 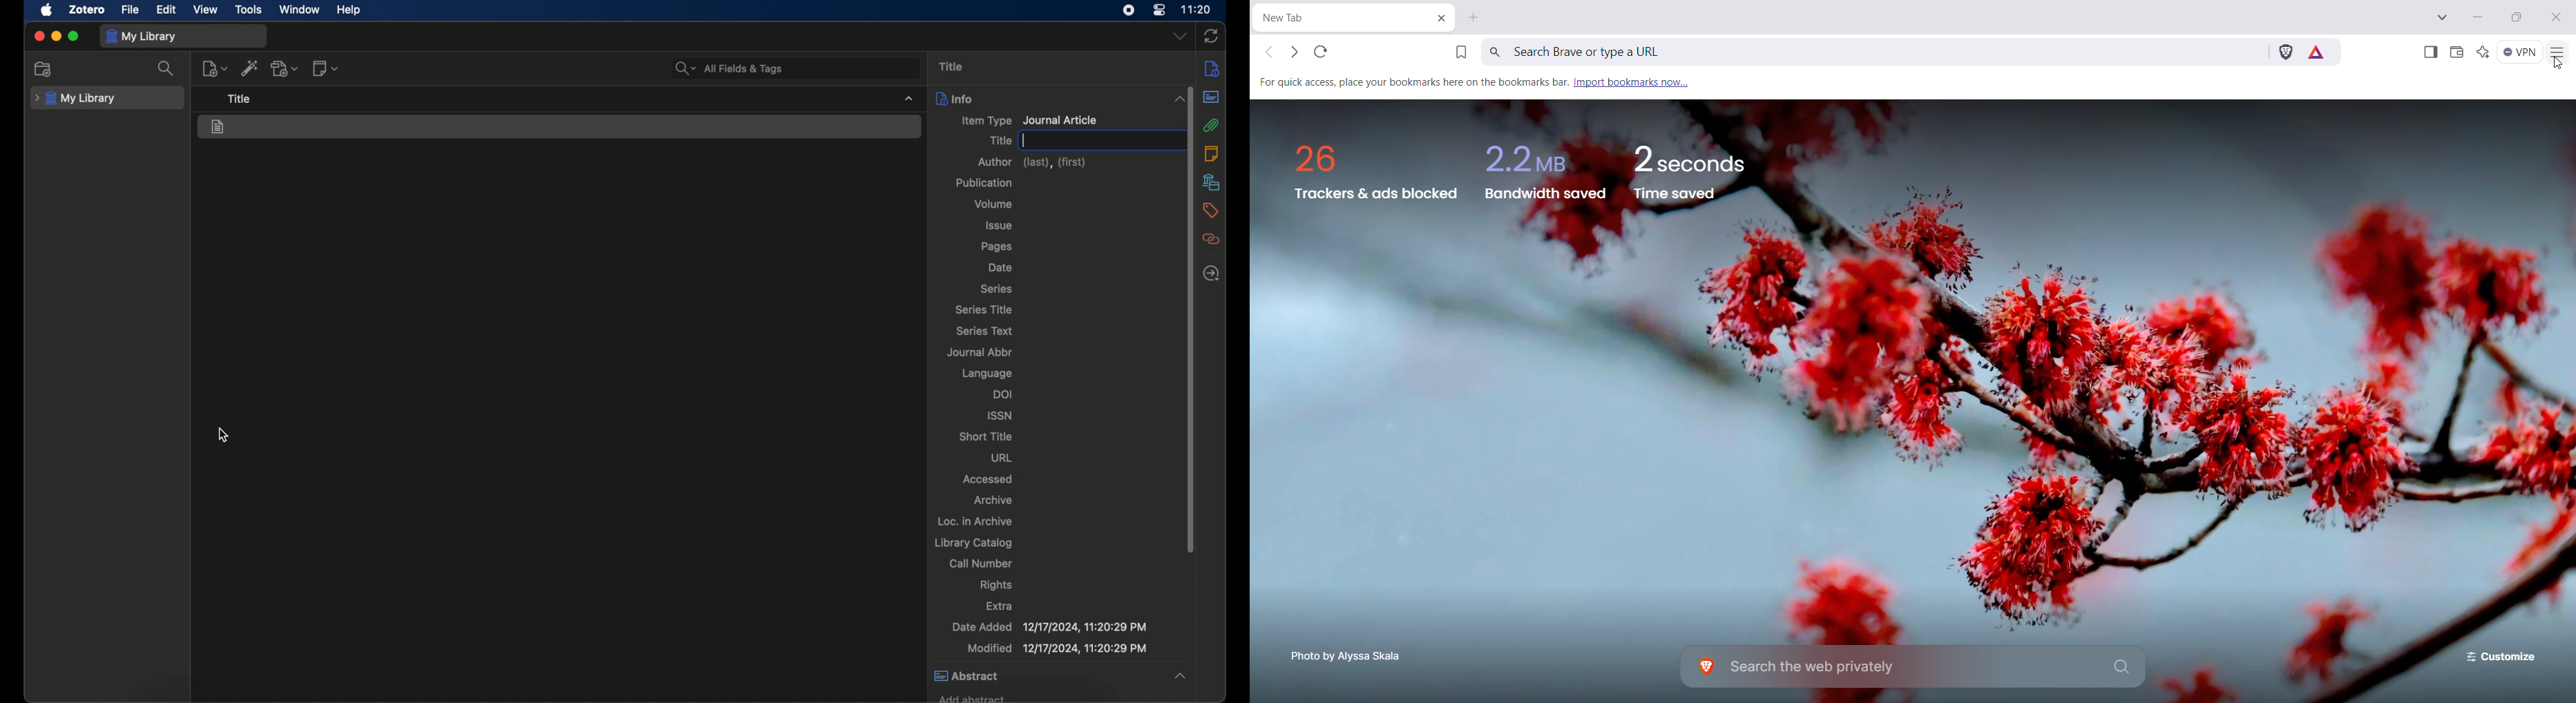 I want to click on rights, so click(x=997, y=585).